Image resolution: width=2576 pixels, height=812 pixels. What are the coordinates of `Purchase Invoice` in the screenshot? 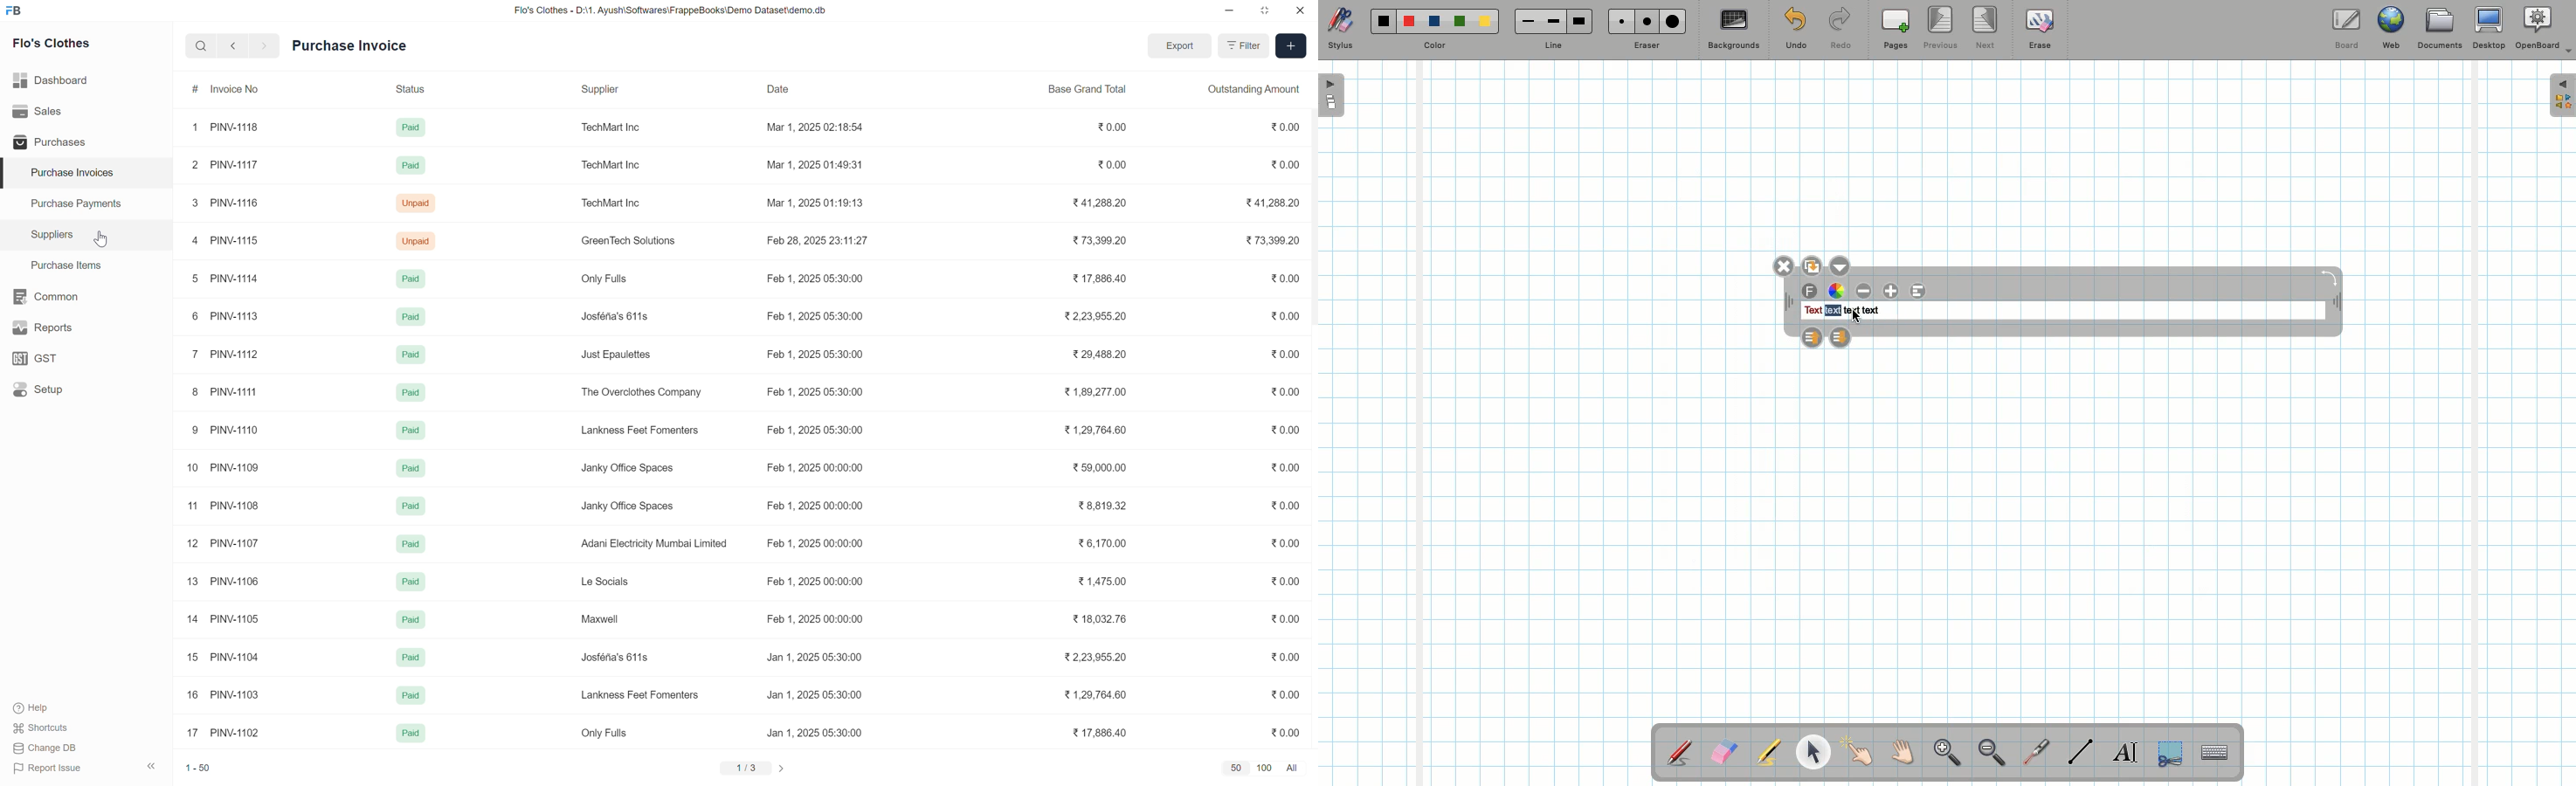 It's located at (353, 43).